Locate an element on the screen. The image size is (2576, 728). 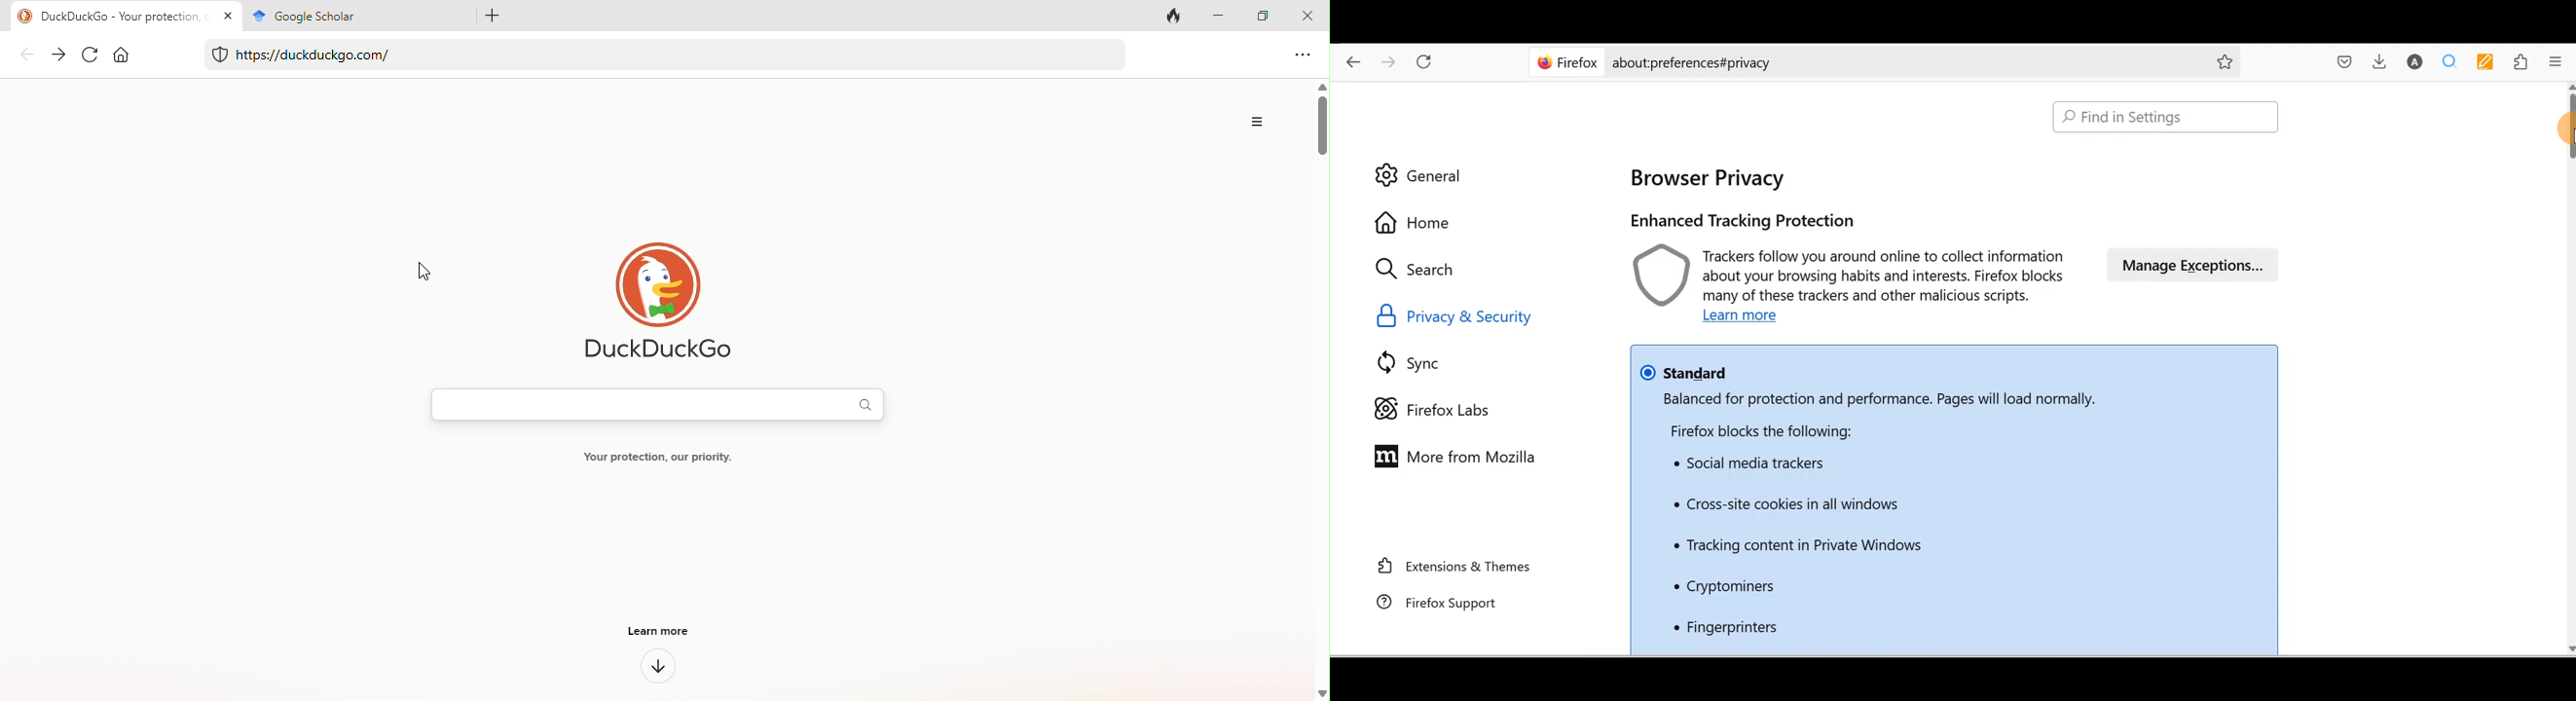
Home is located at coordinates (1419, 223).